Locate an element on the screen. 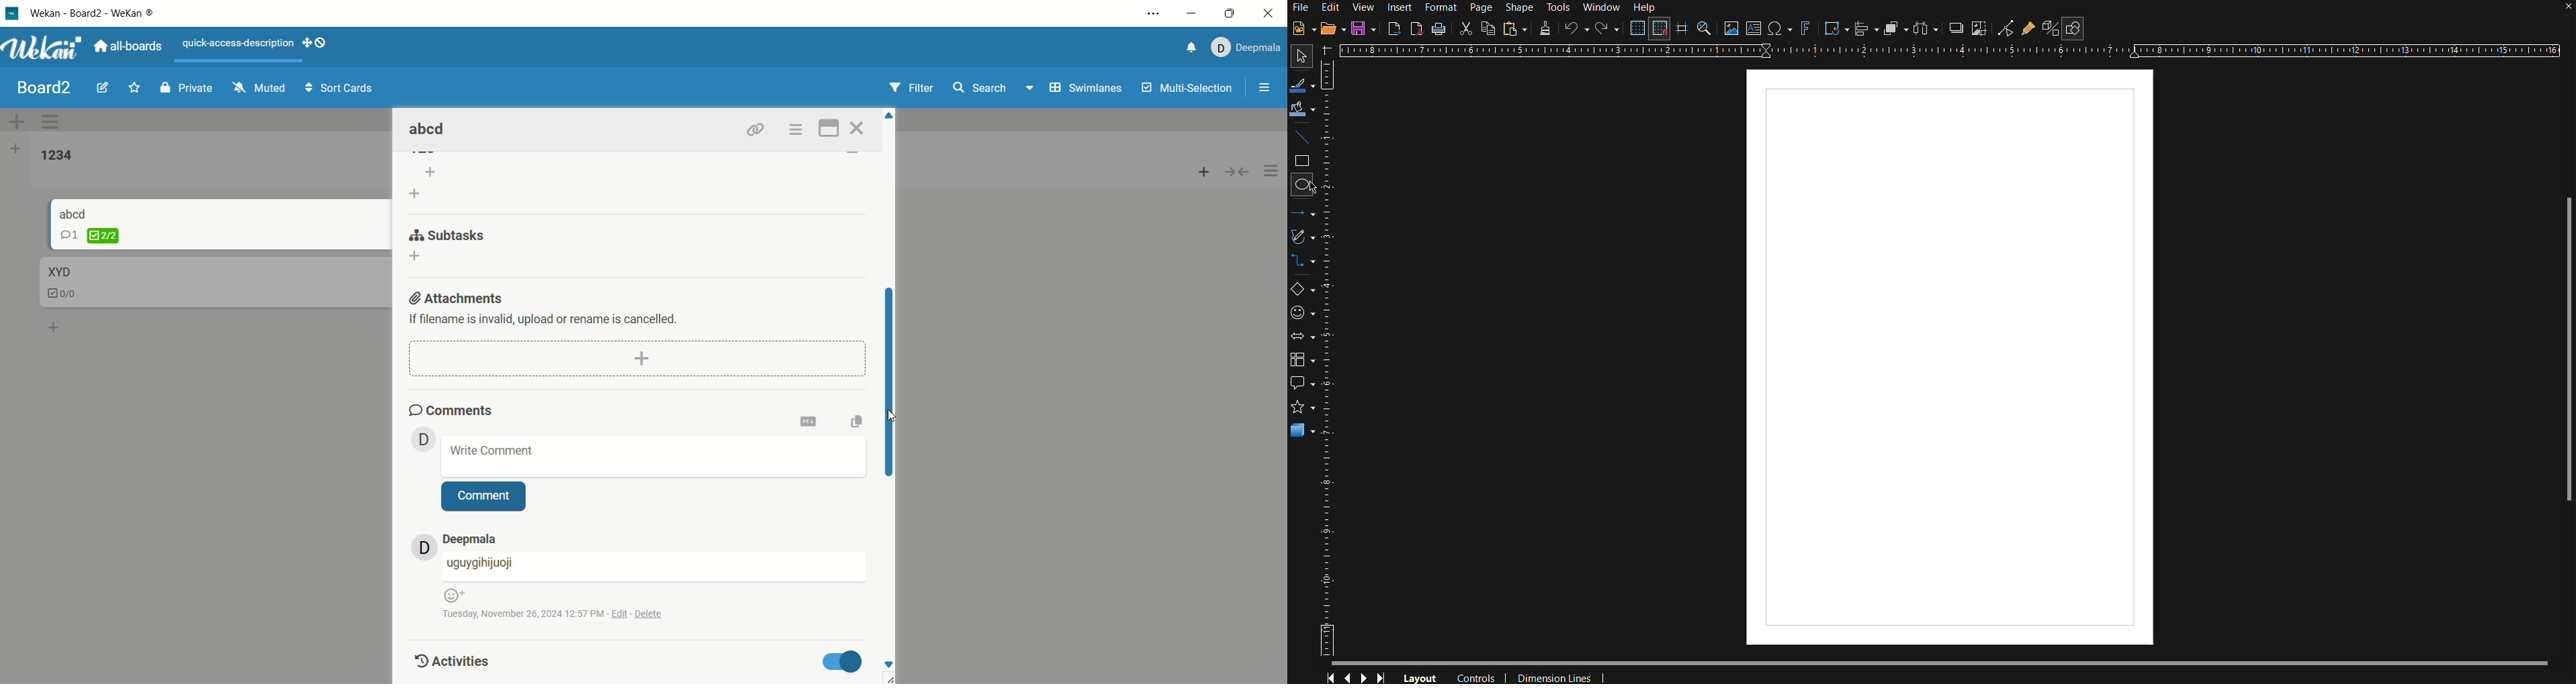 Image resolution: width=2576 pixels, height=700 pixels. Edit is located at coordinates (1331, 7).